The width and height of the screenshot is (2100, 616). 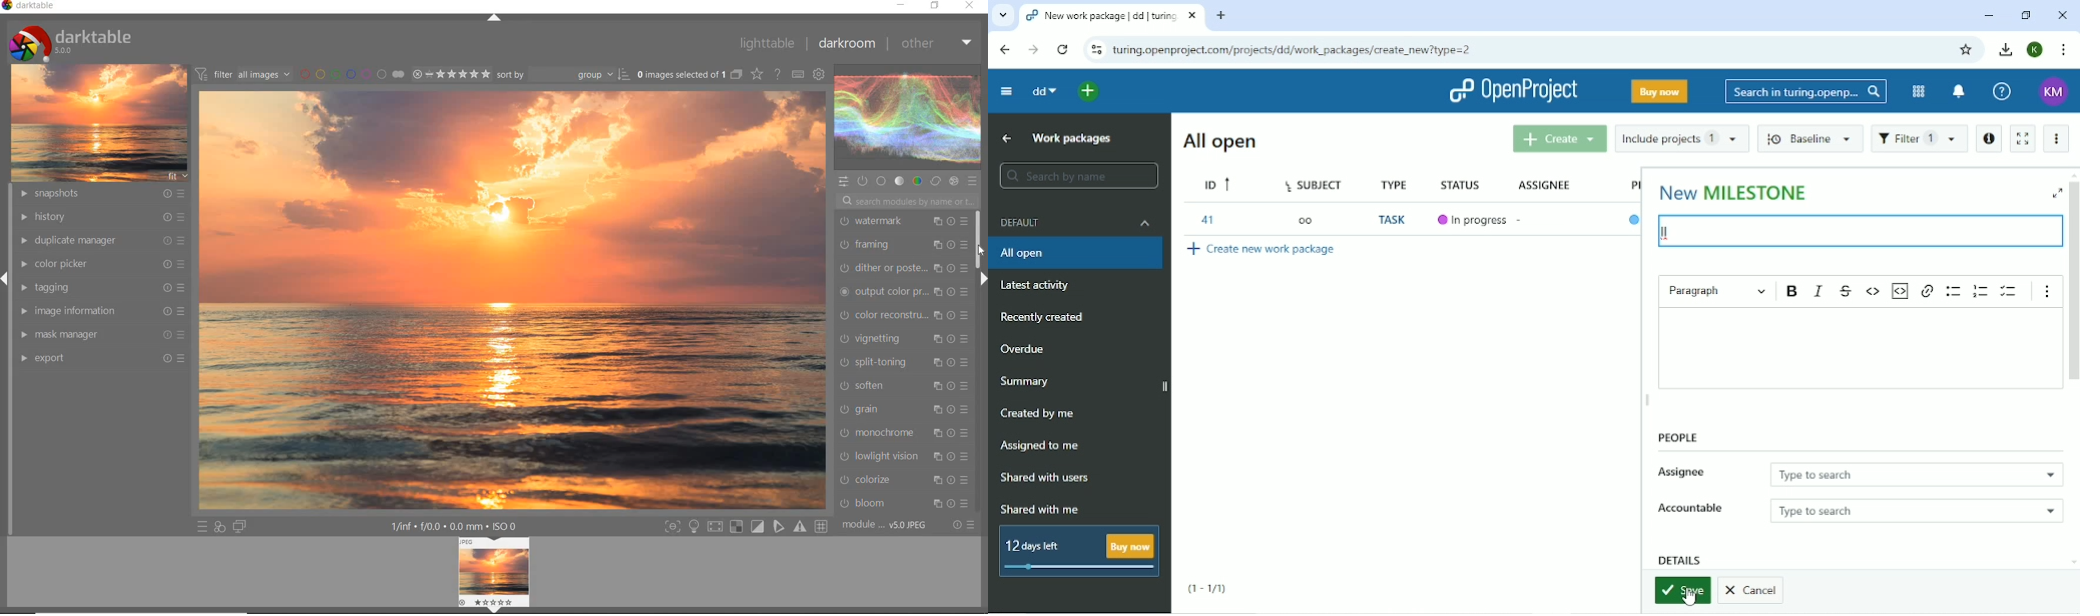 What do you see at coordinates (562, 75) in the screenshot?
I see `SORT` at bounding box center [562, 75].